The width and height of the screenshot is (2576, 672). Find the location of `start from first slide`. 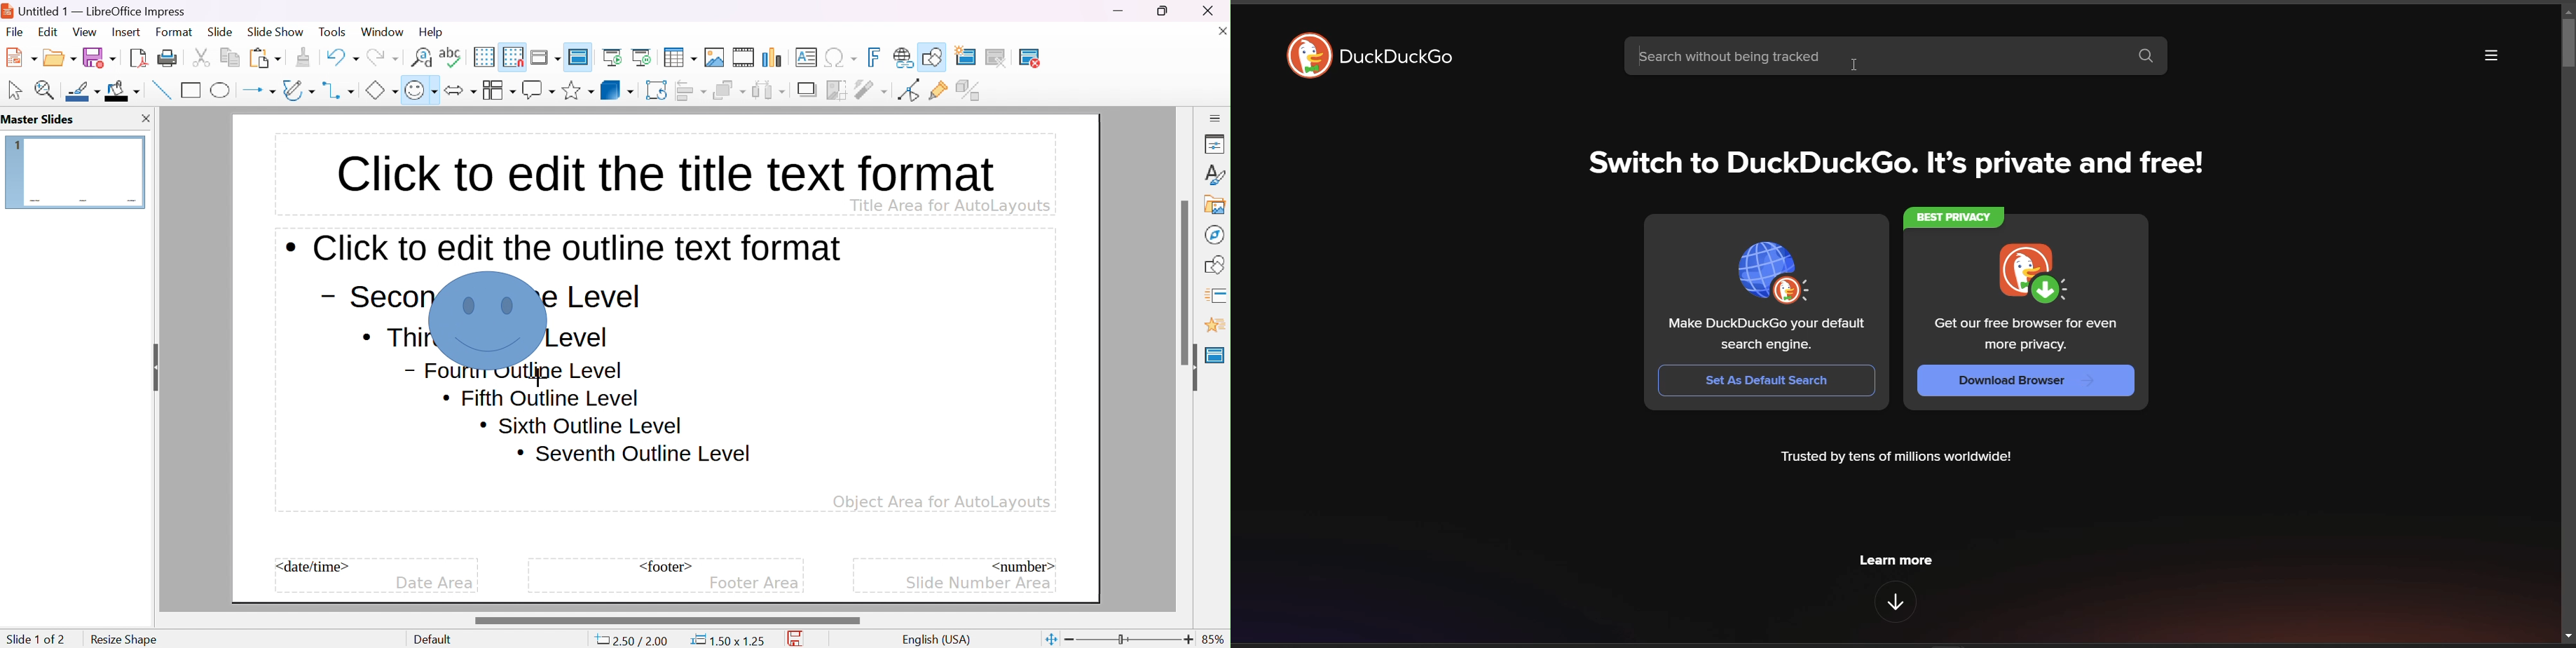

start from first slide is located at coordinates (614, 57).